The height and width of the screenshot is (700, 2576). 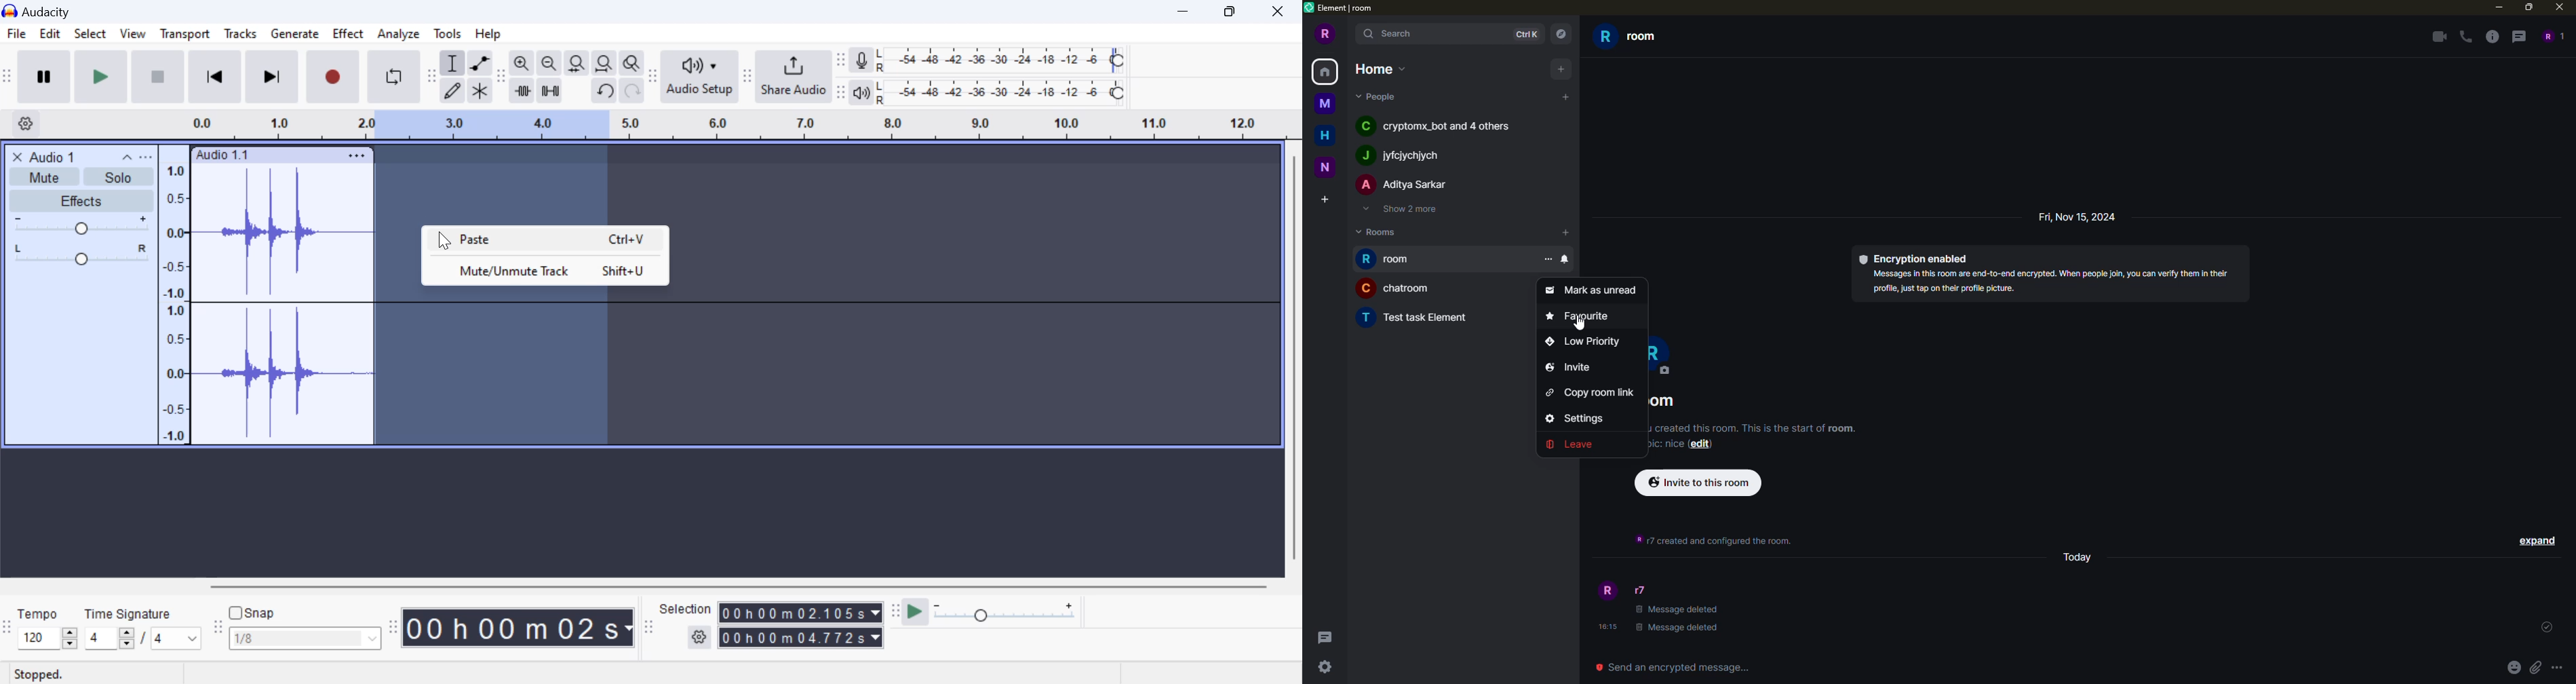 What do you see at coordinates (1678, 629) in the screenshot?
I see `8 Message deleted` at bounding box center [1678, 629].